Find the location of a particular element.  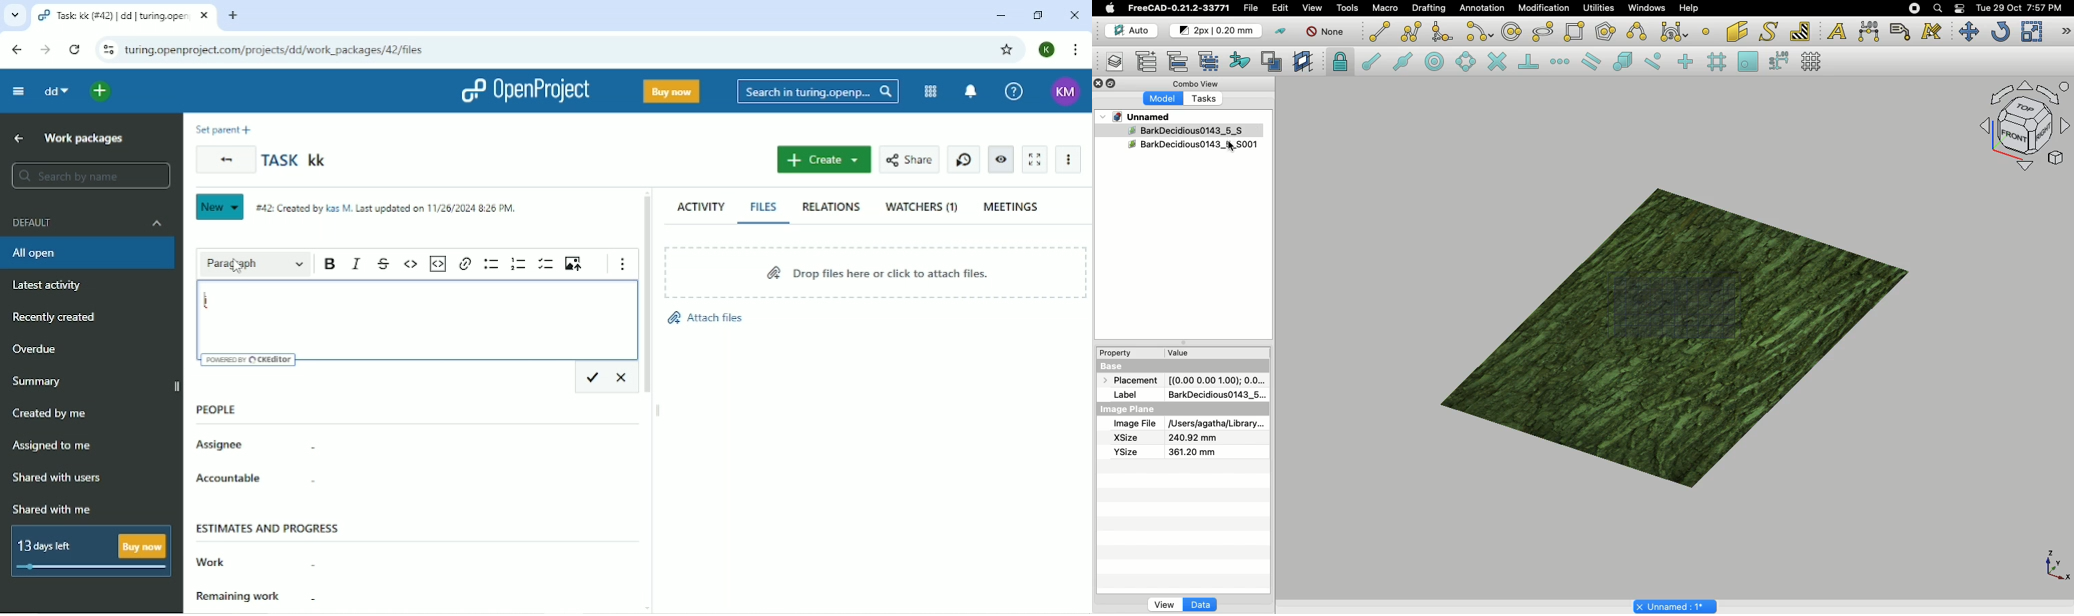

Auto is located at coordinates (1132, 31).